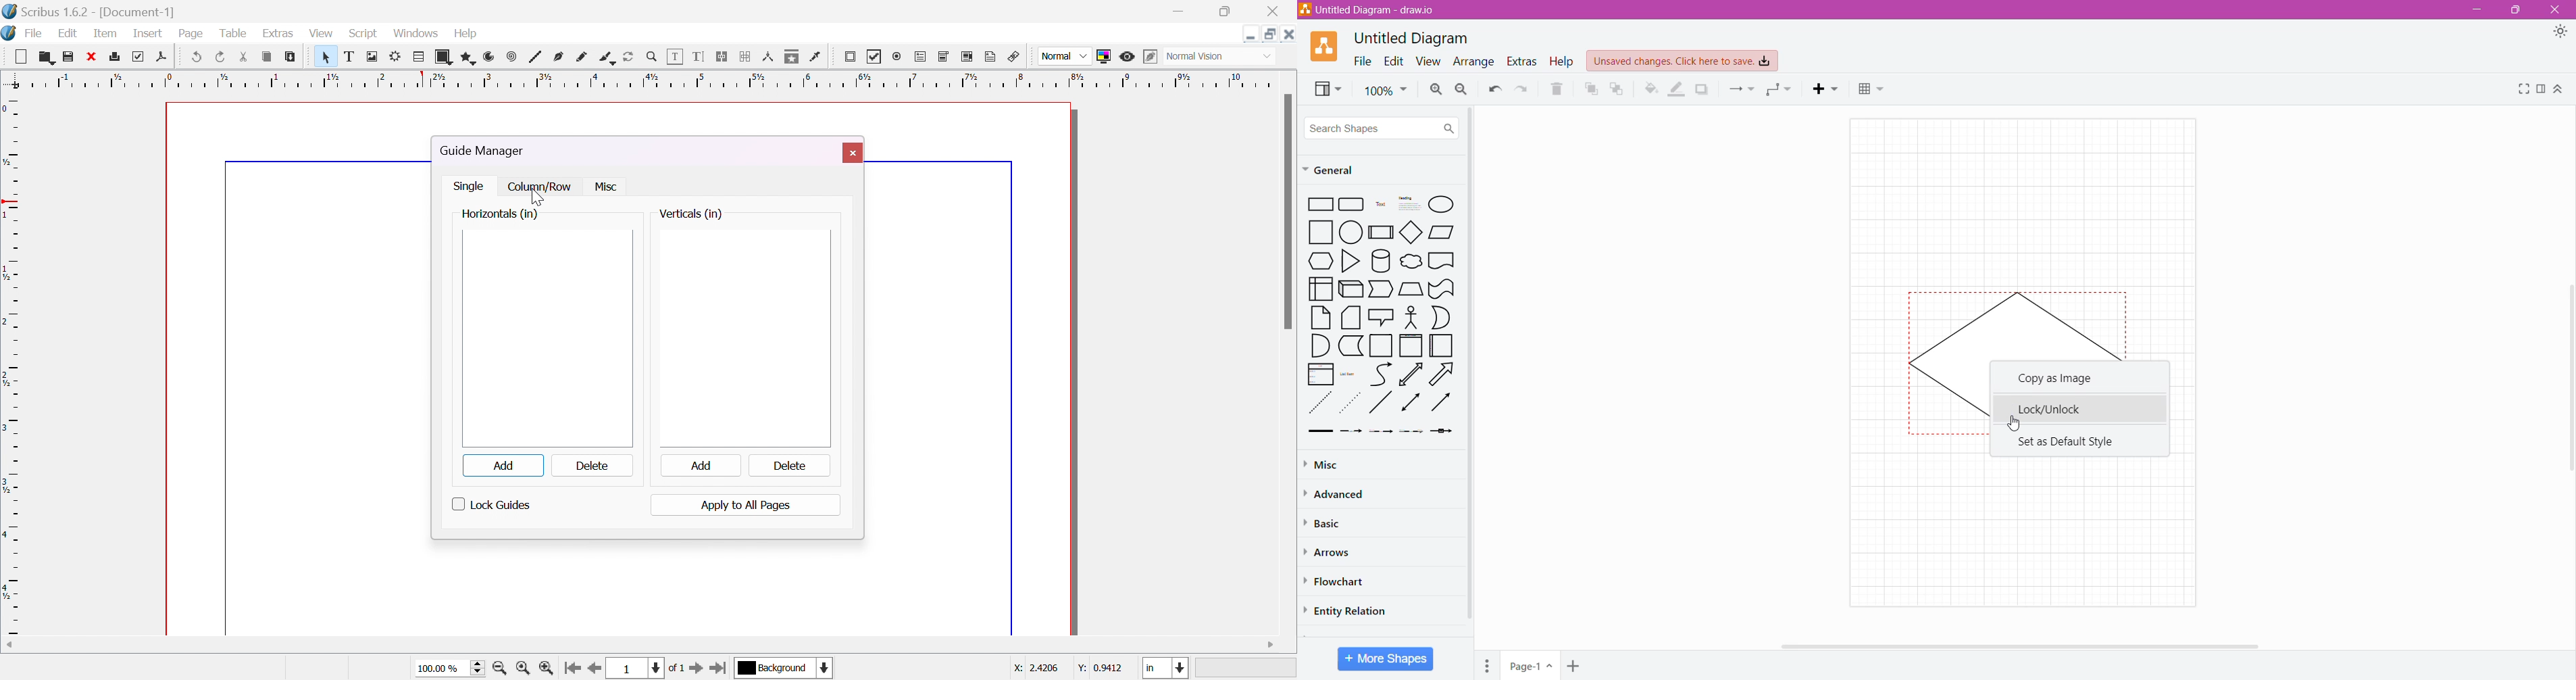 This screenshot has width=2576, height=700. Describe the element at coordinates (90, 9) in the screenshot. I see `scribus 1.6.2 [Document-1]` at that location.